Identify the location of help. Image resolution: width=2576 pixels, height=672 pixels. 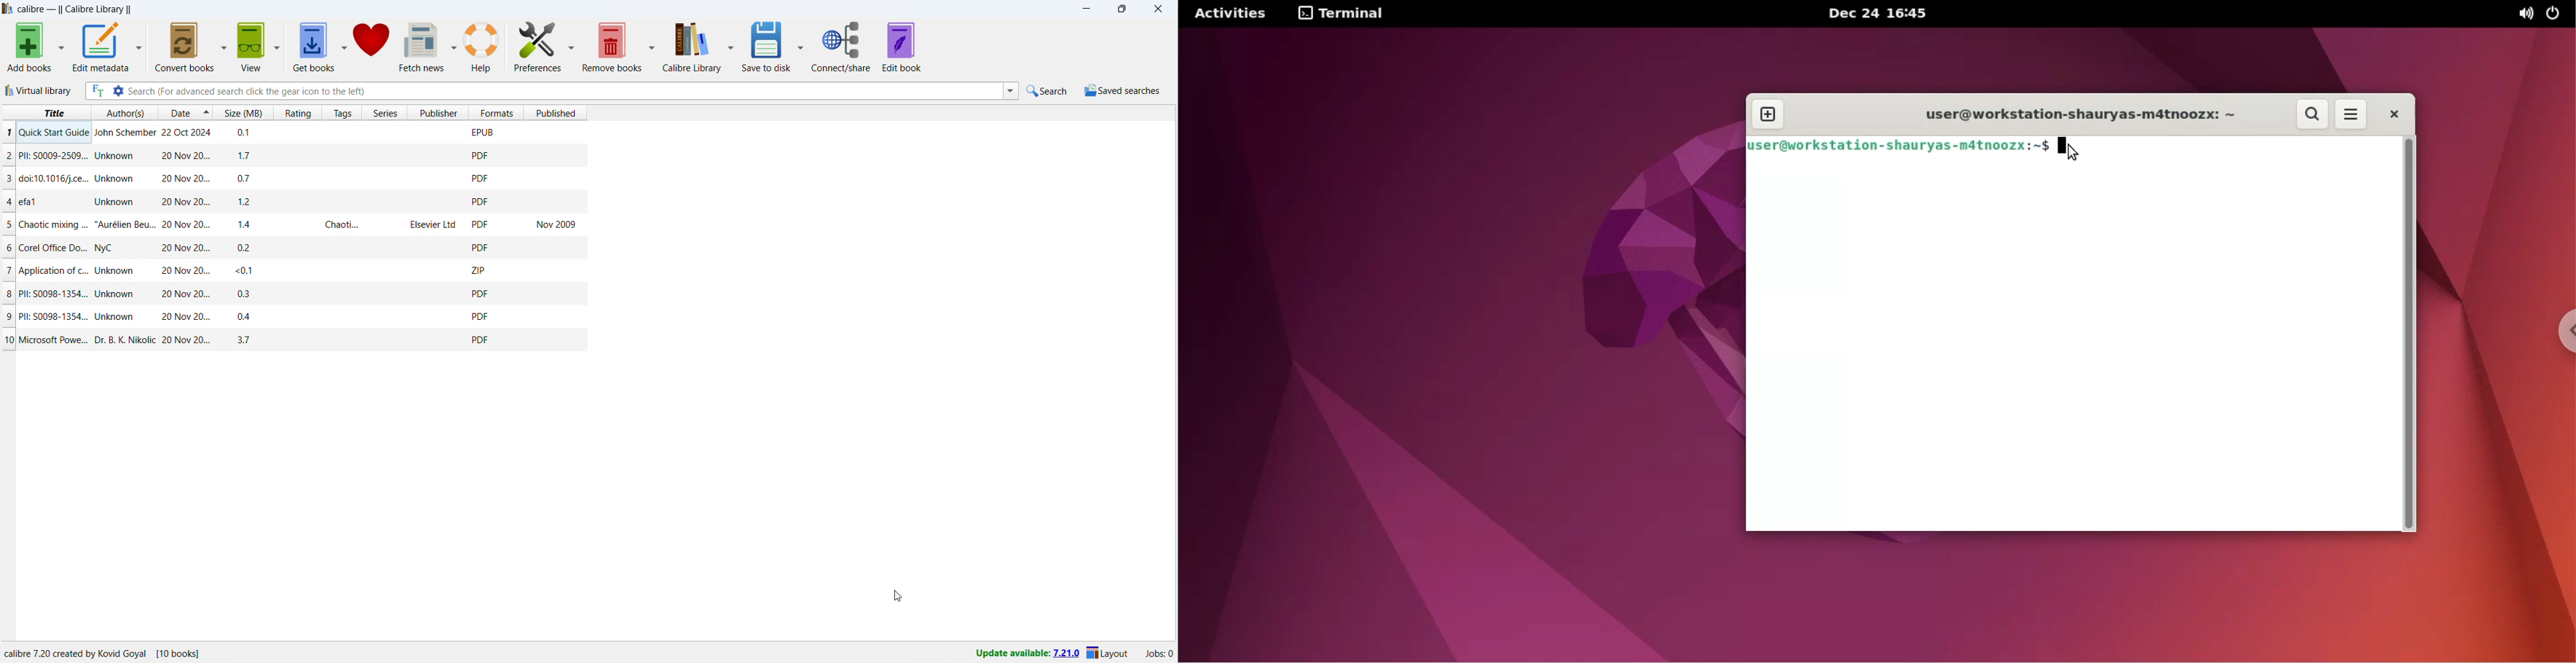
(482, 46).